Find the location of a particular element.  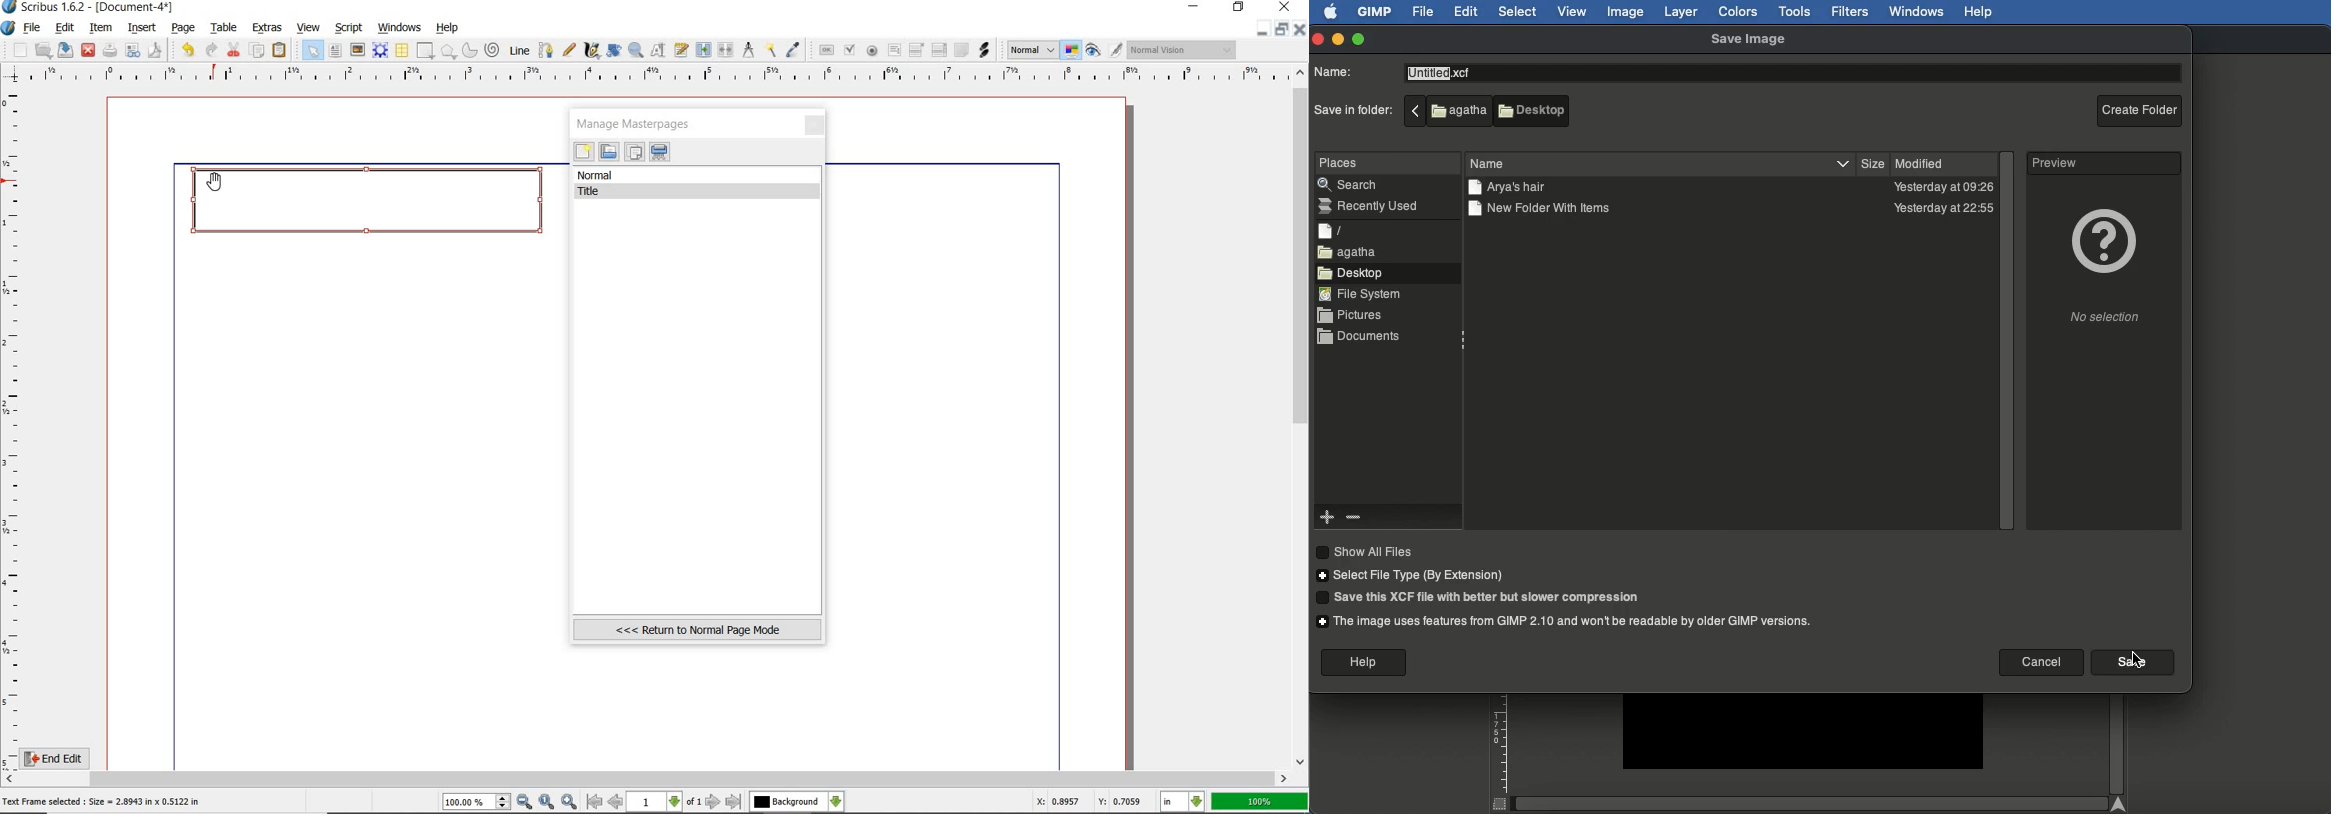

Return to normal page mode is located at coordinates (698, 629).